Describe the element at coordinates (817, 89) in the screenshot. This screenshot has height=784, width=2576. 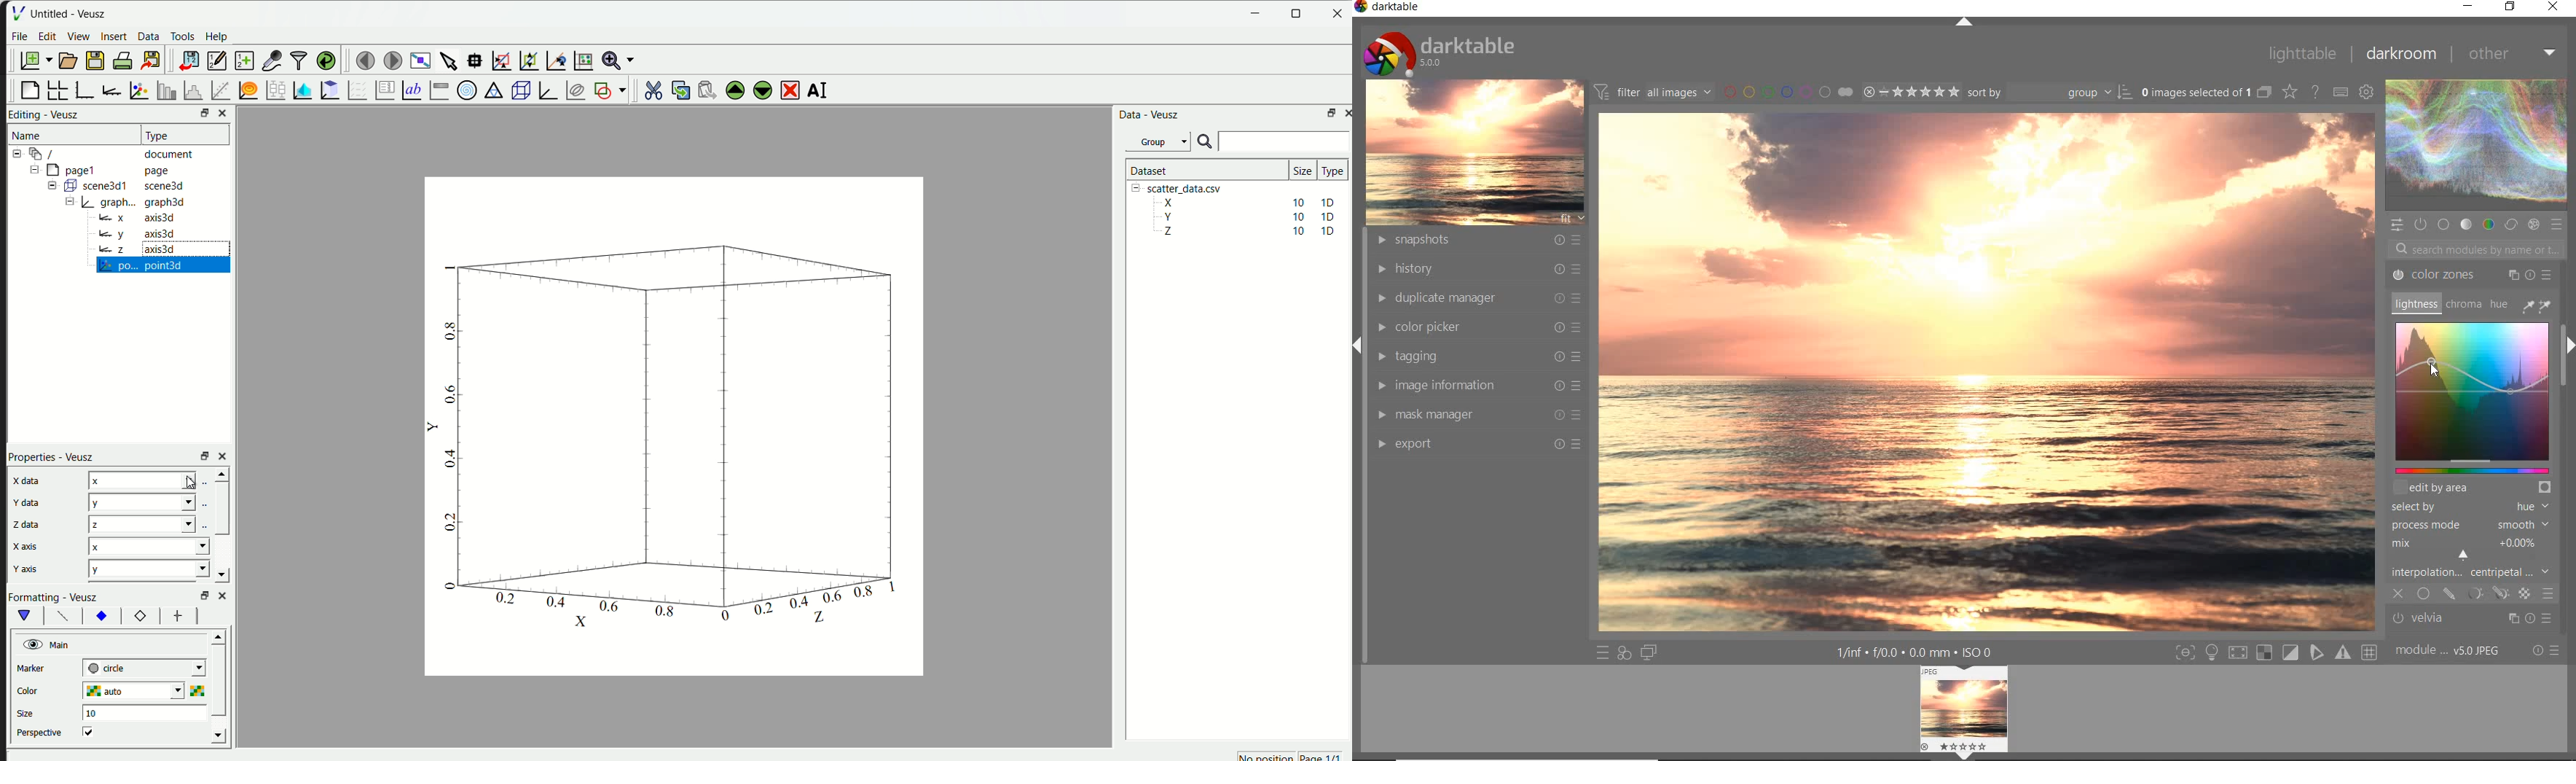
I see `rename the selected widget` at that location.